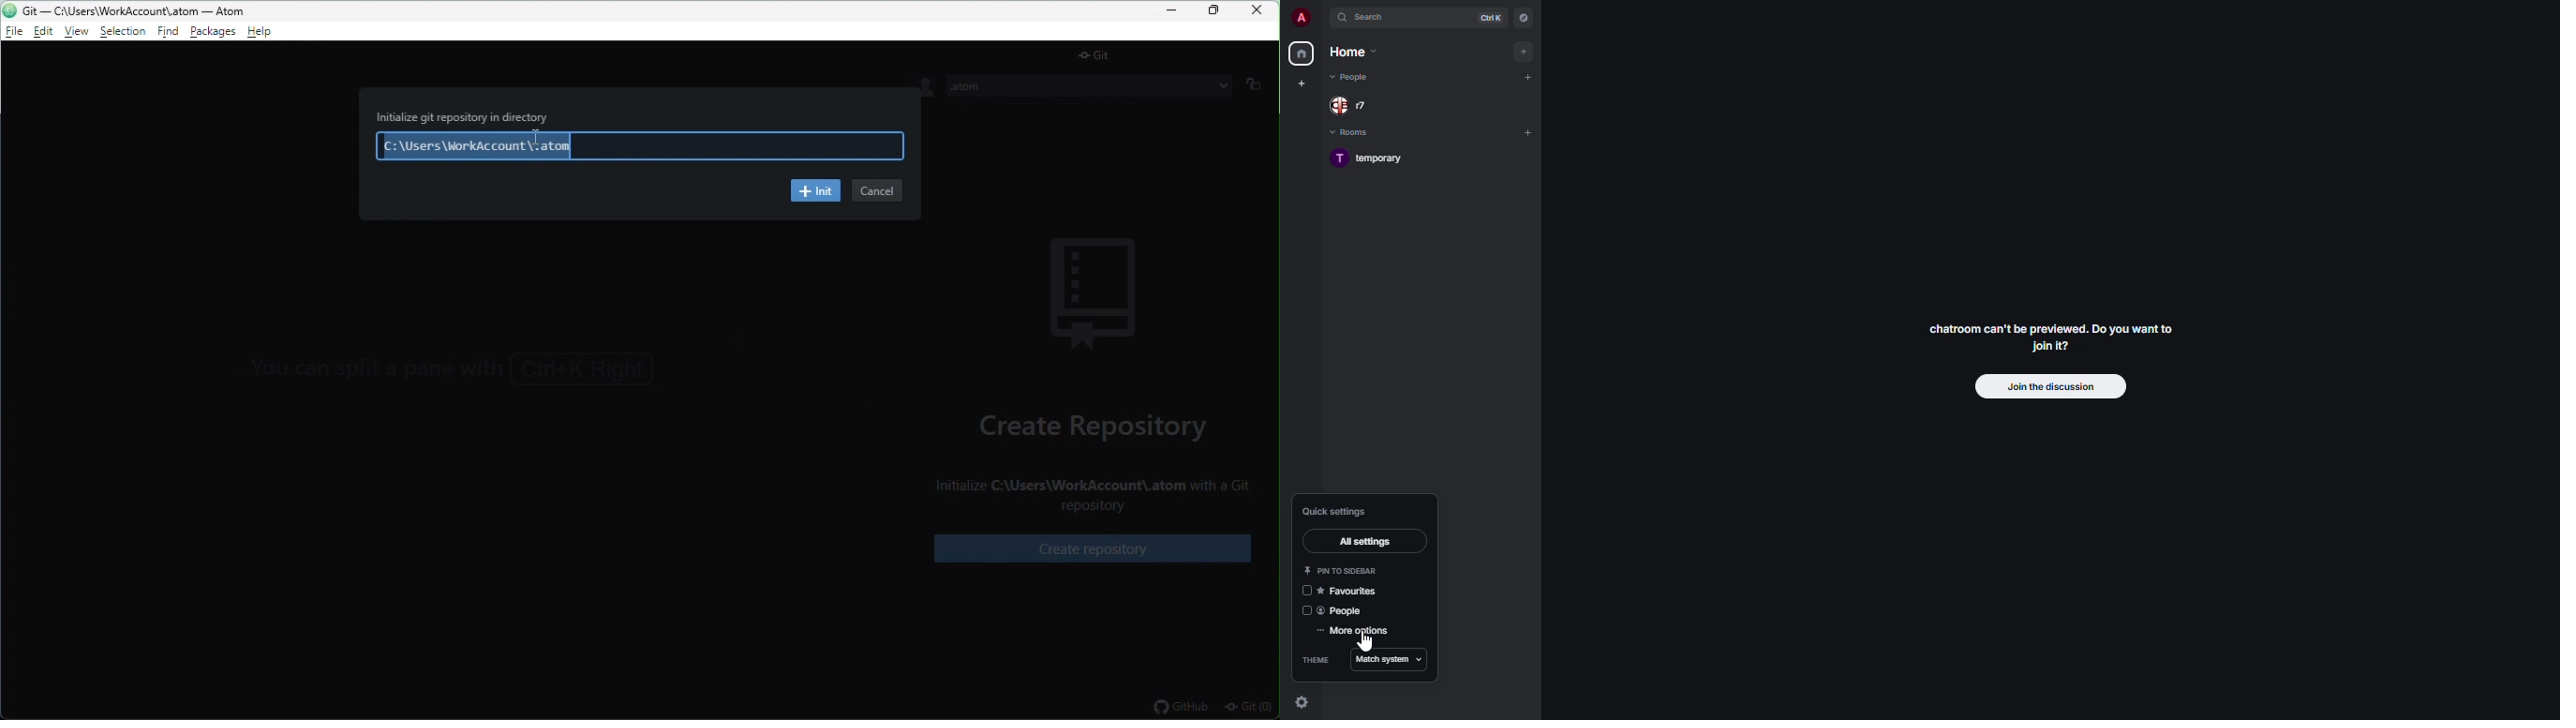  What do you see at coordinates (1351, 52) in the screenshot?
I see `home` at bounding box center [1351, 52].